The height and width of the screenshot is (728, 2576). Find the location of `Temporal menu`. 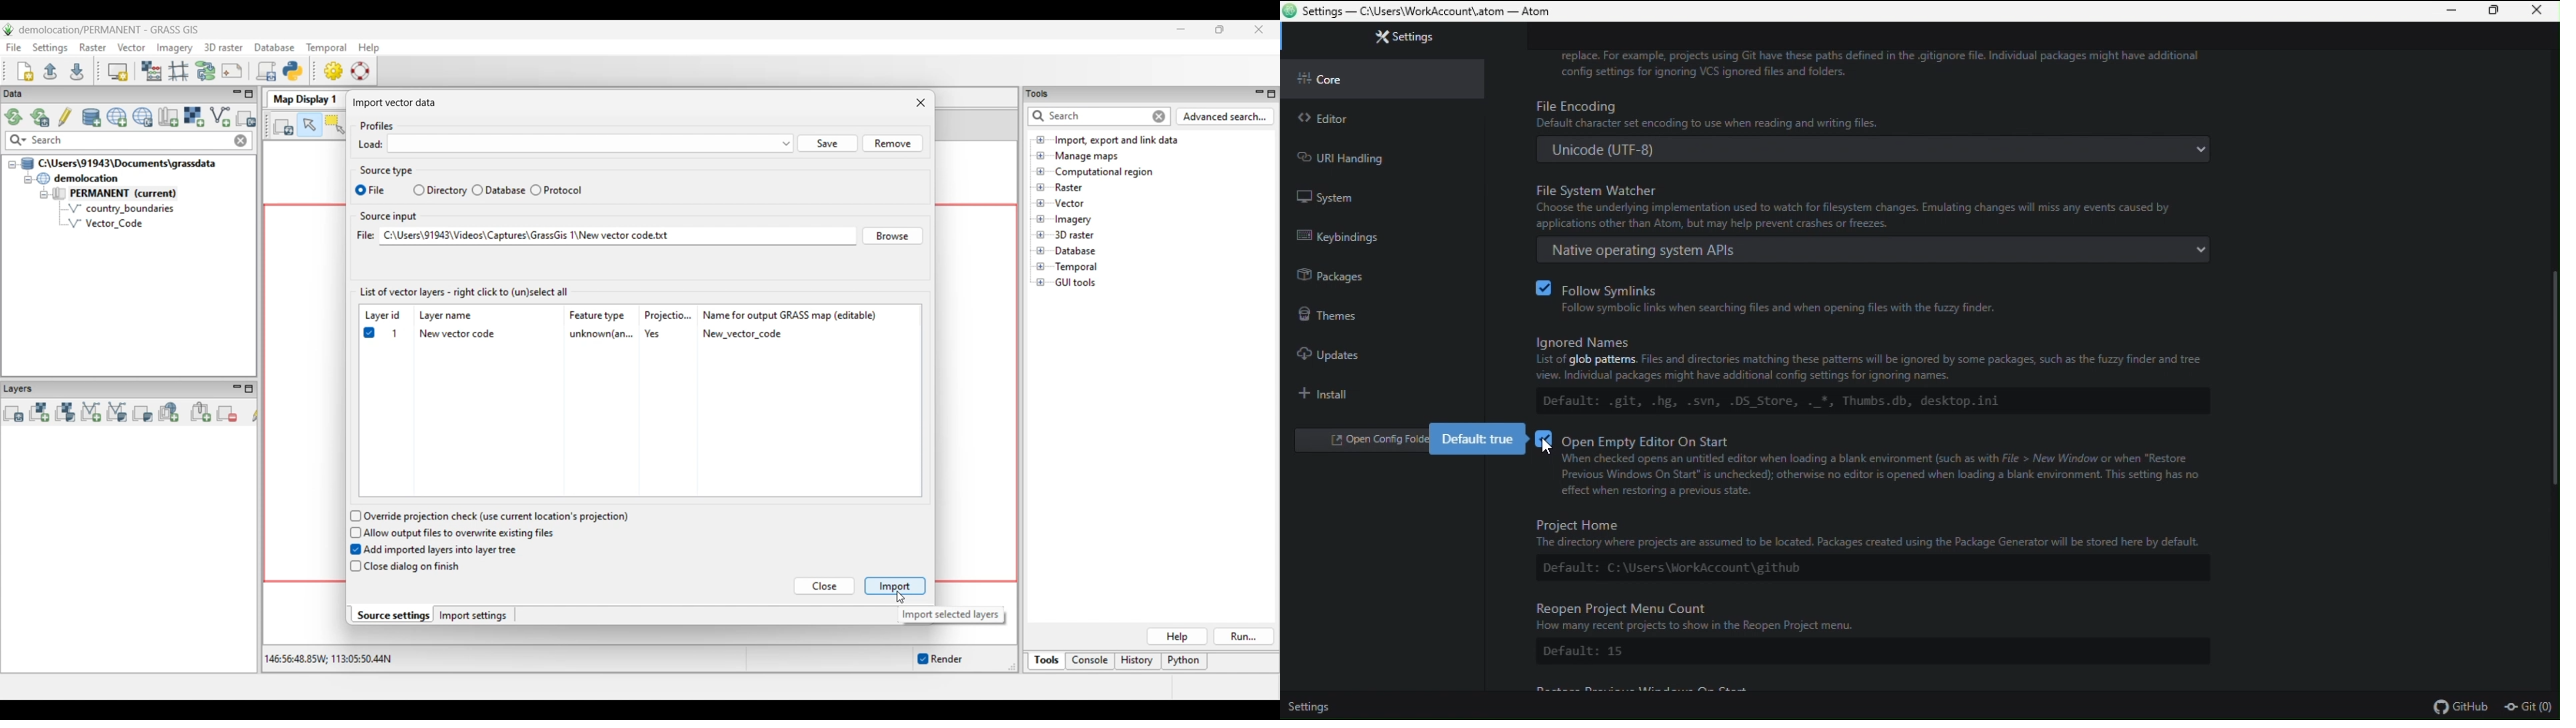

Temporal menu is located at coordinates (326, 48).